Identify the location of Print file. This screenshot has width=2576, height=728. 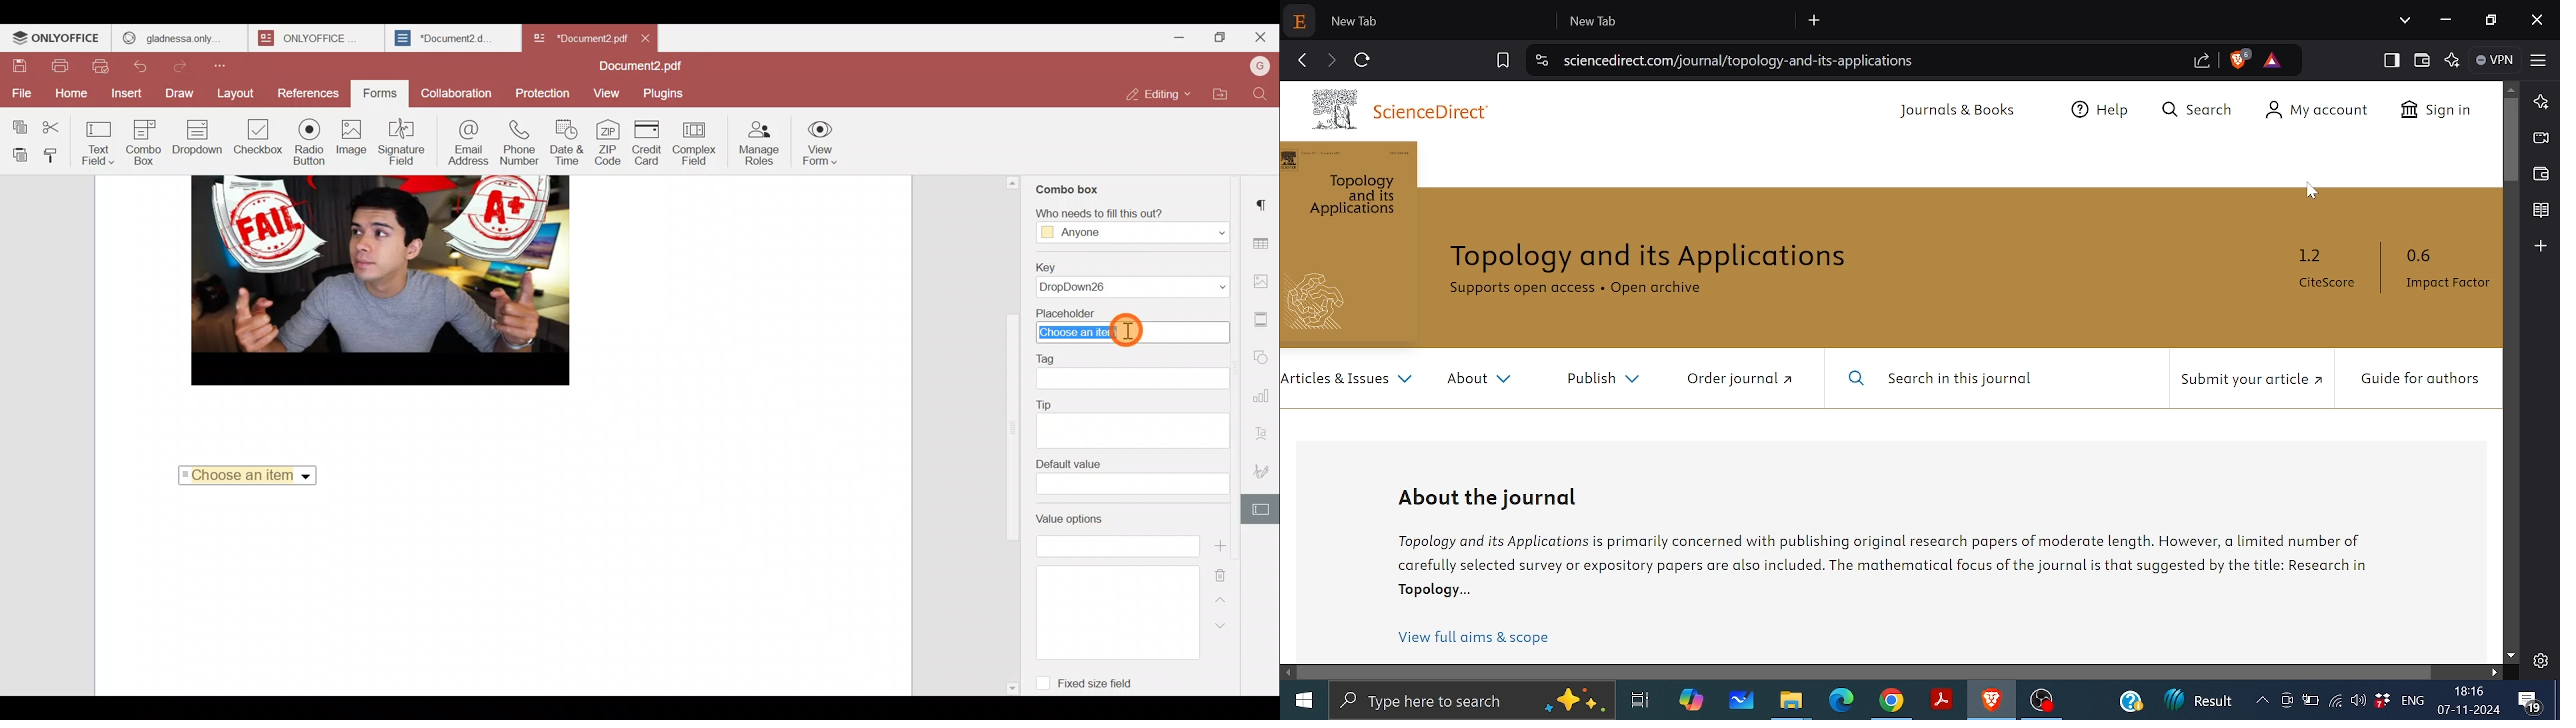
(60, 68).